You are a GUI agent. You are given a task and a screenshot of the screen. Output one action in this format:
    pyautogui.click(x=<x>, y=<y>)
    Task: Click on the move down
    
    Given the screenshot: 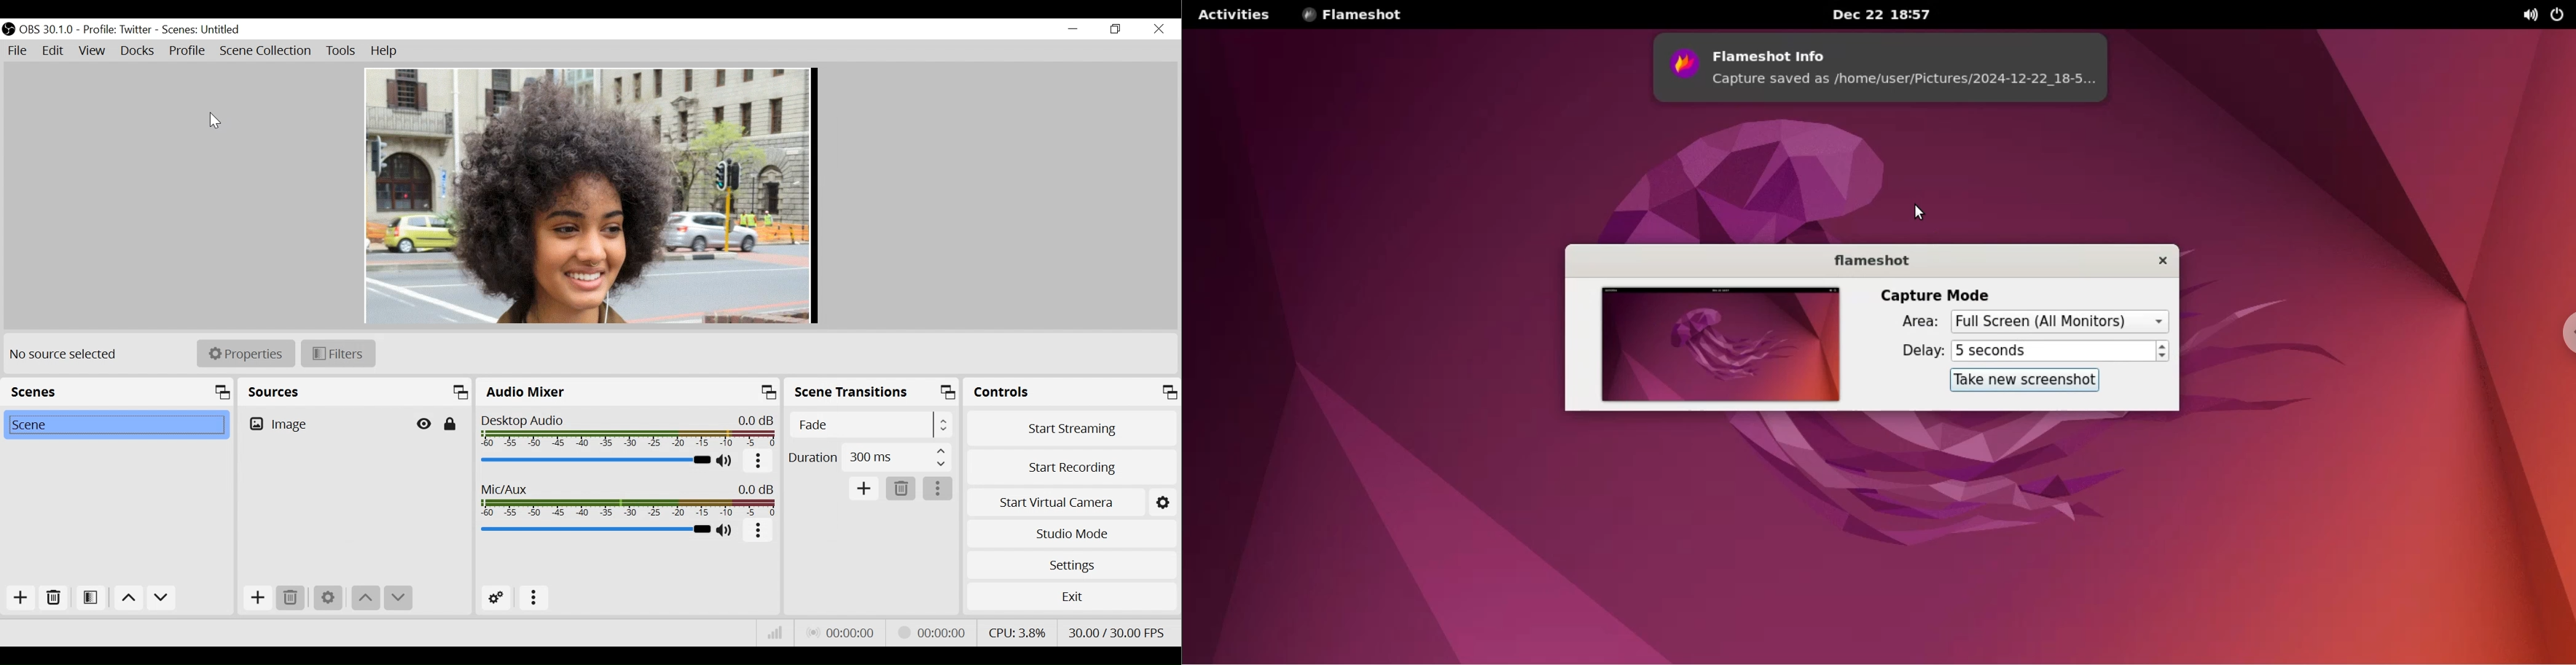 What is the action you would take?
    pyautogui.click(x=162, y=598)
    